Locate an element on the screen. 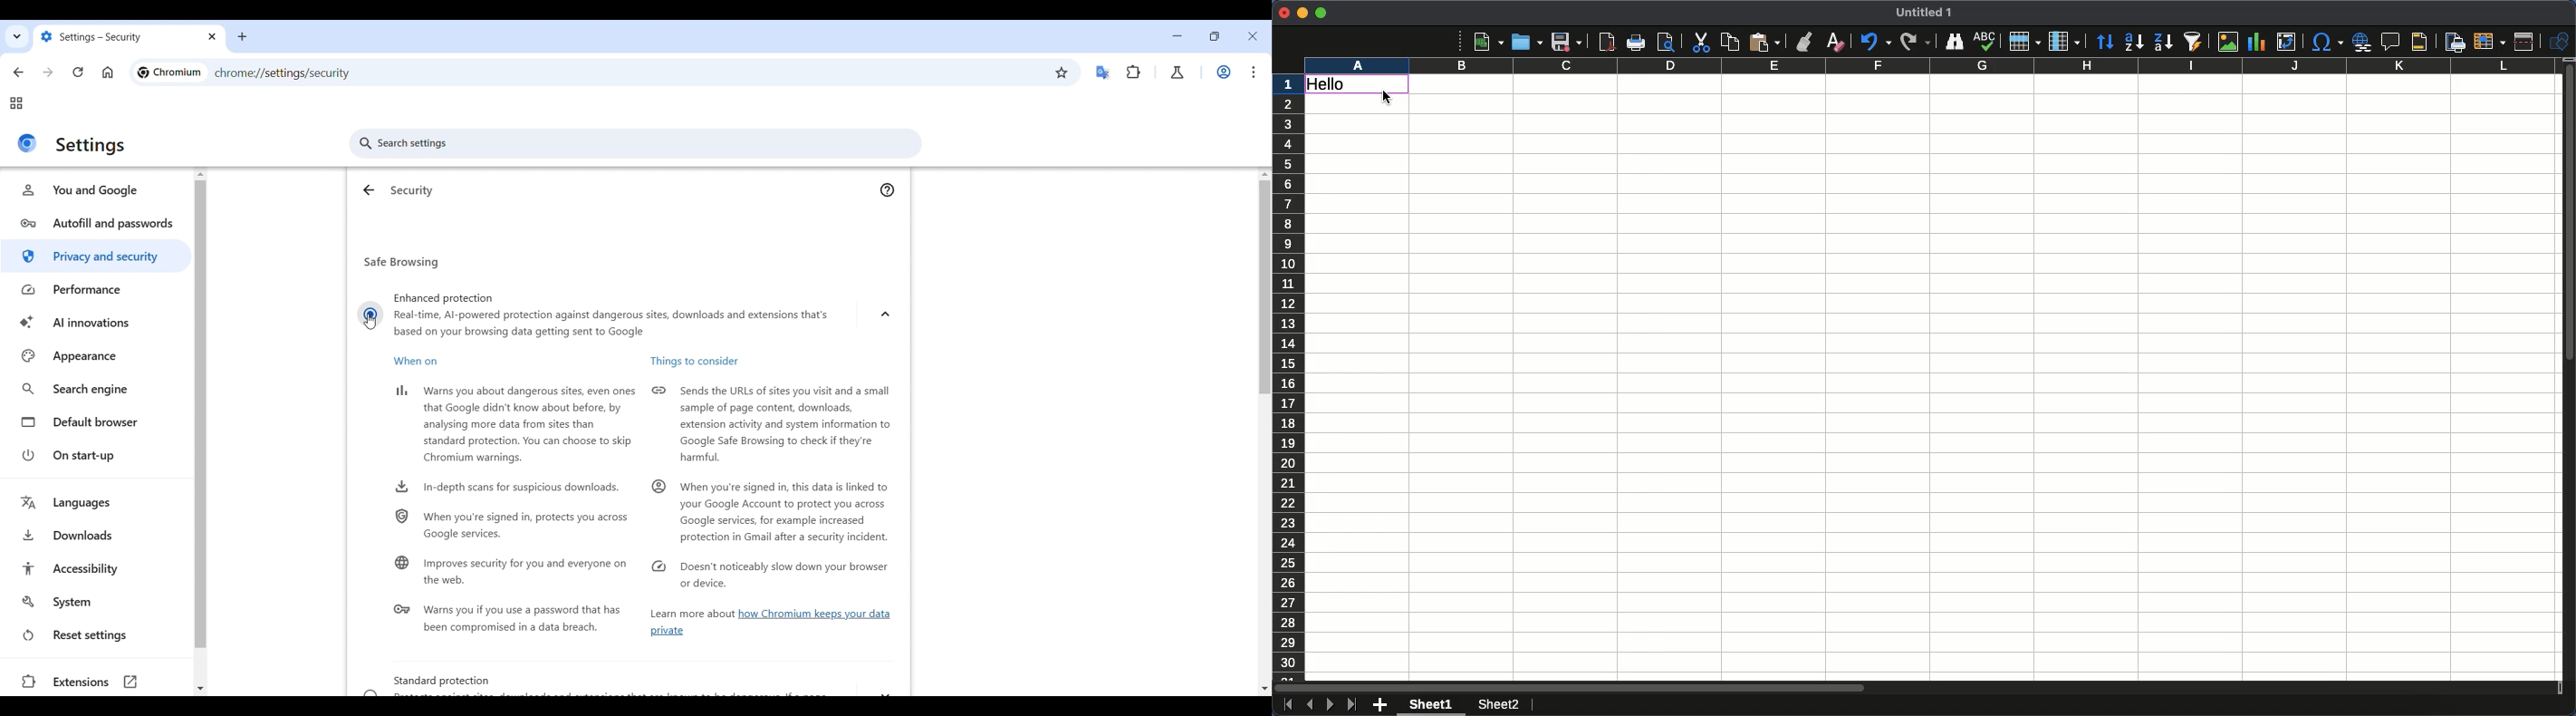 The width and height of the screenshot is (2576, 728). Autofilter is located at coordinates (2192, 42).